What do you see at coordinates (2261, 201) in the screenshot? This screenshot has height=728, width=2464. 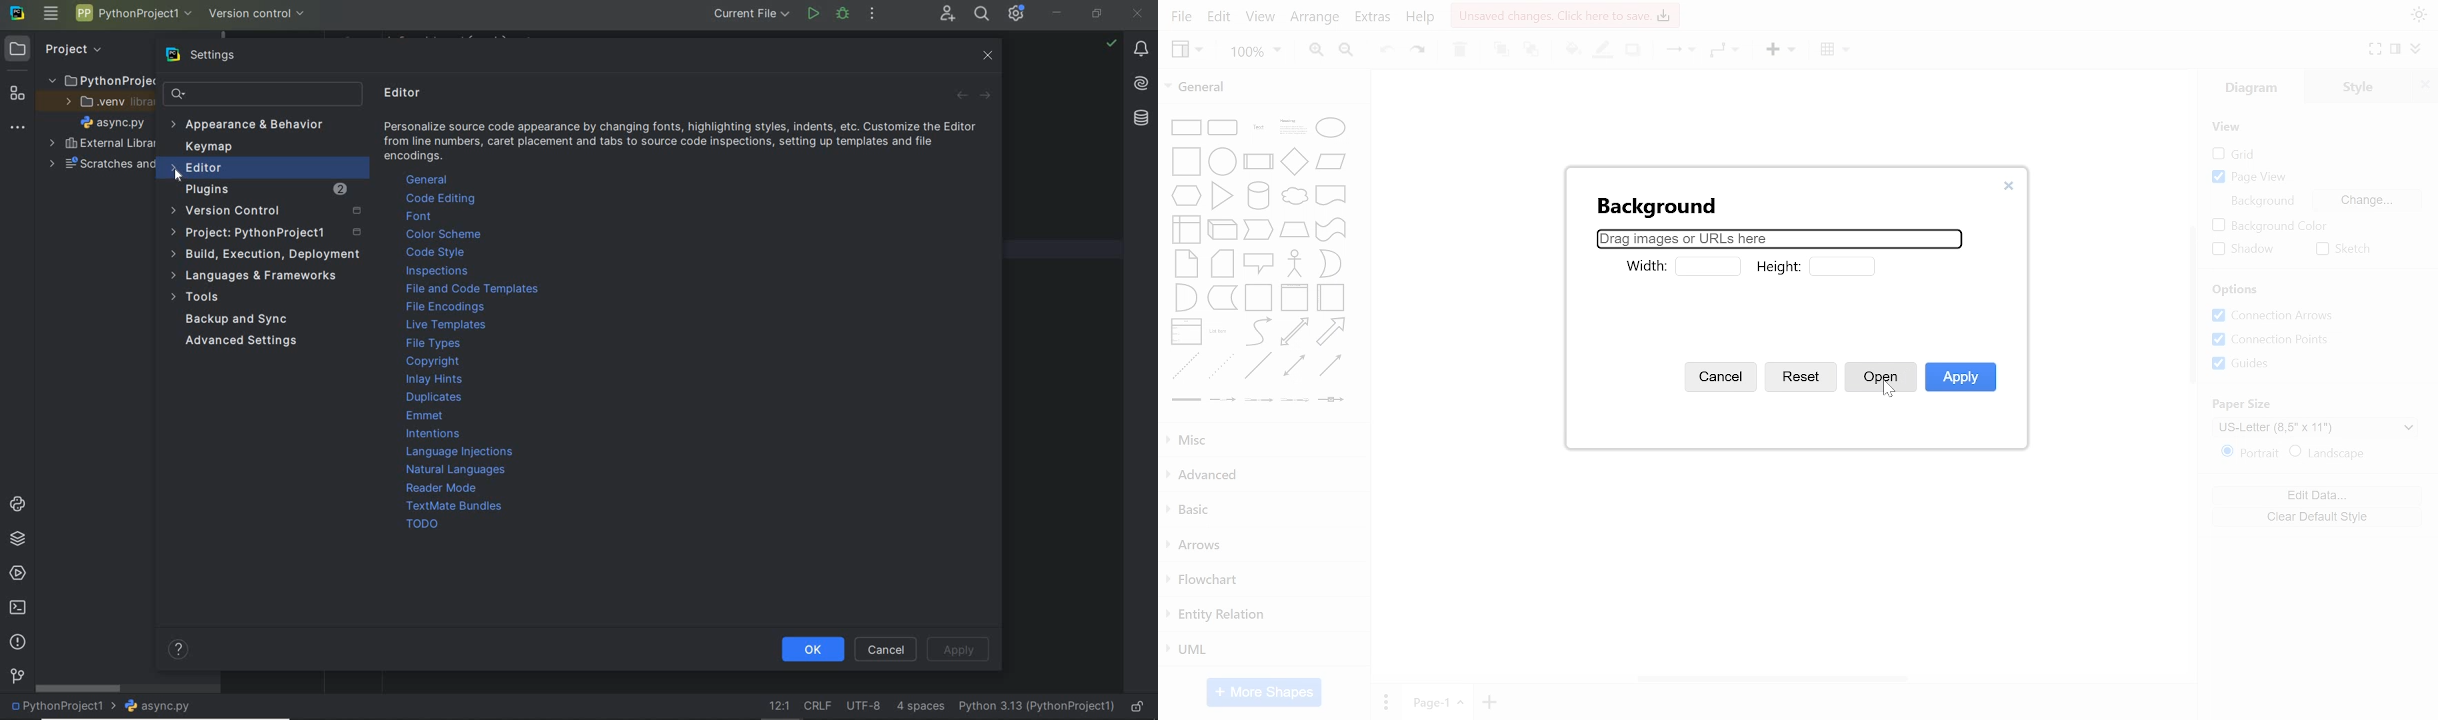 I see `text` at bounding box center [2261, 201].